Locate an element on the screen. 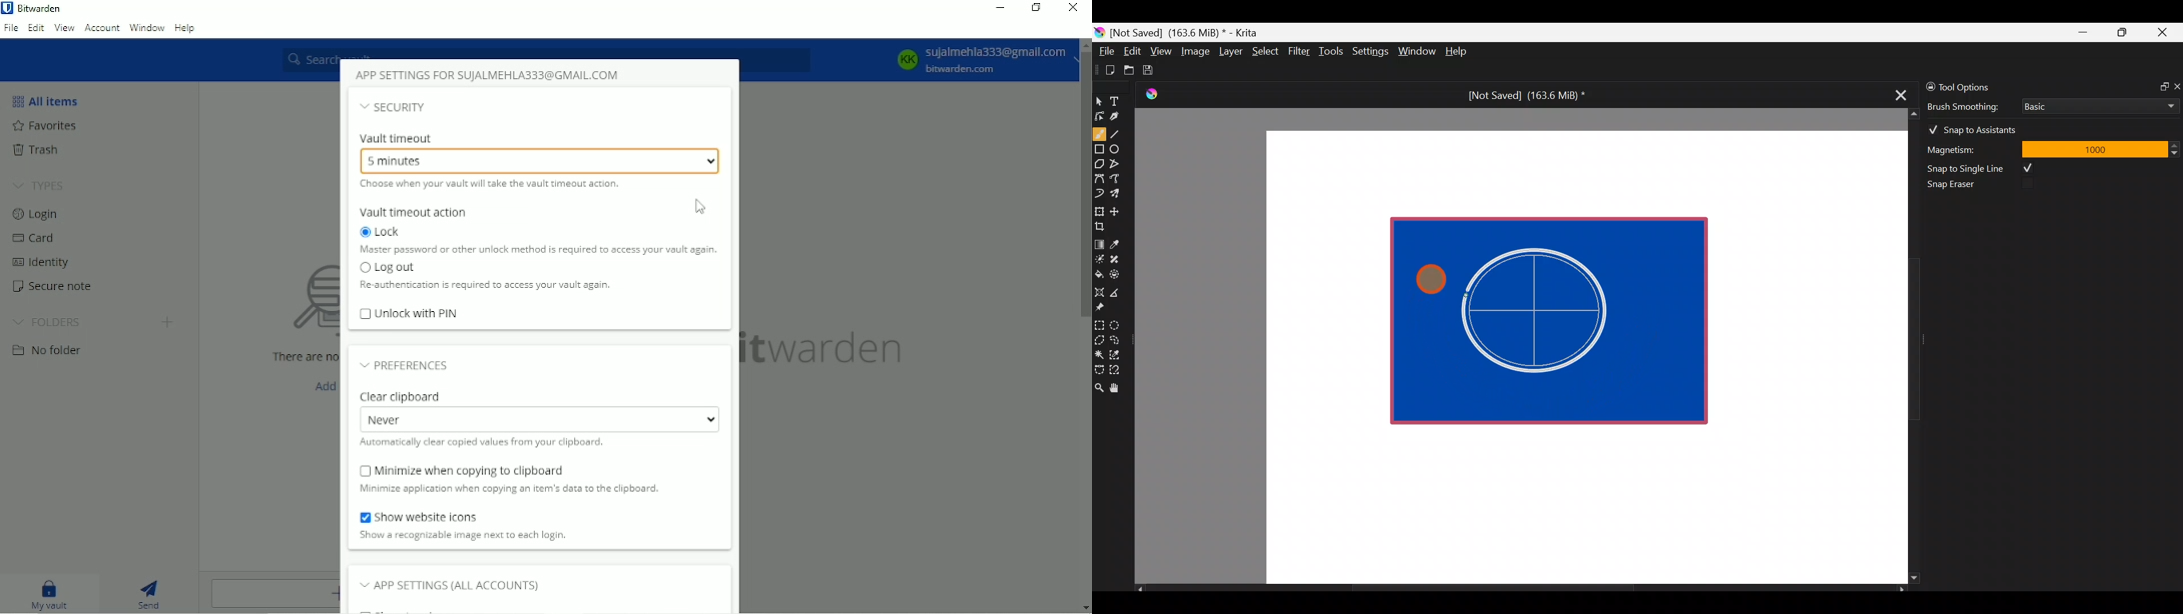 The image size is (2184, 616). File is located at coordinates (1103, 53).